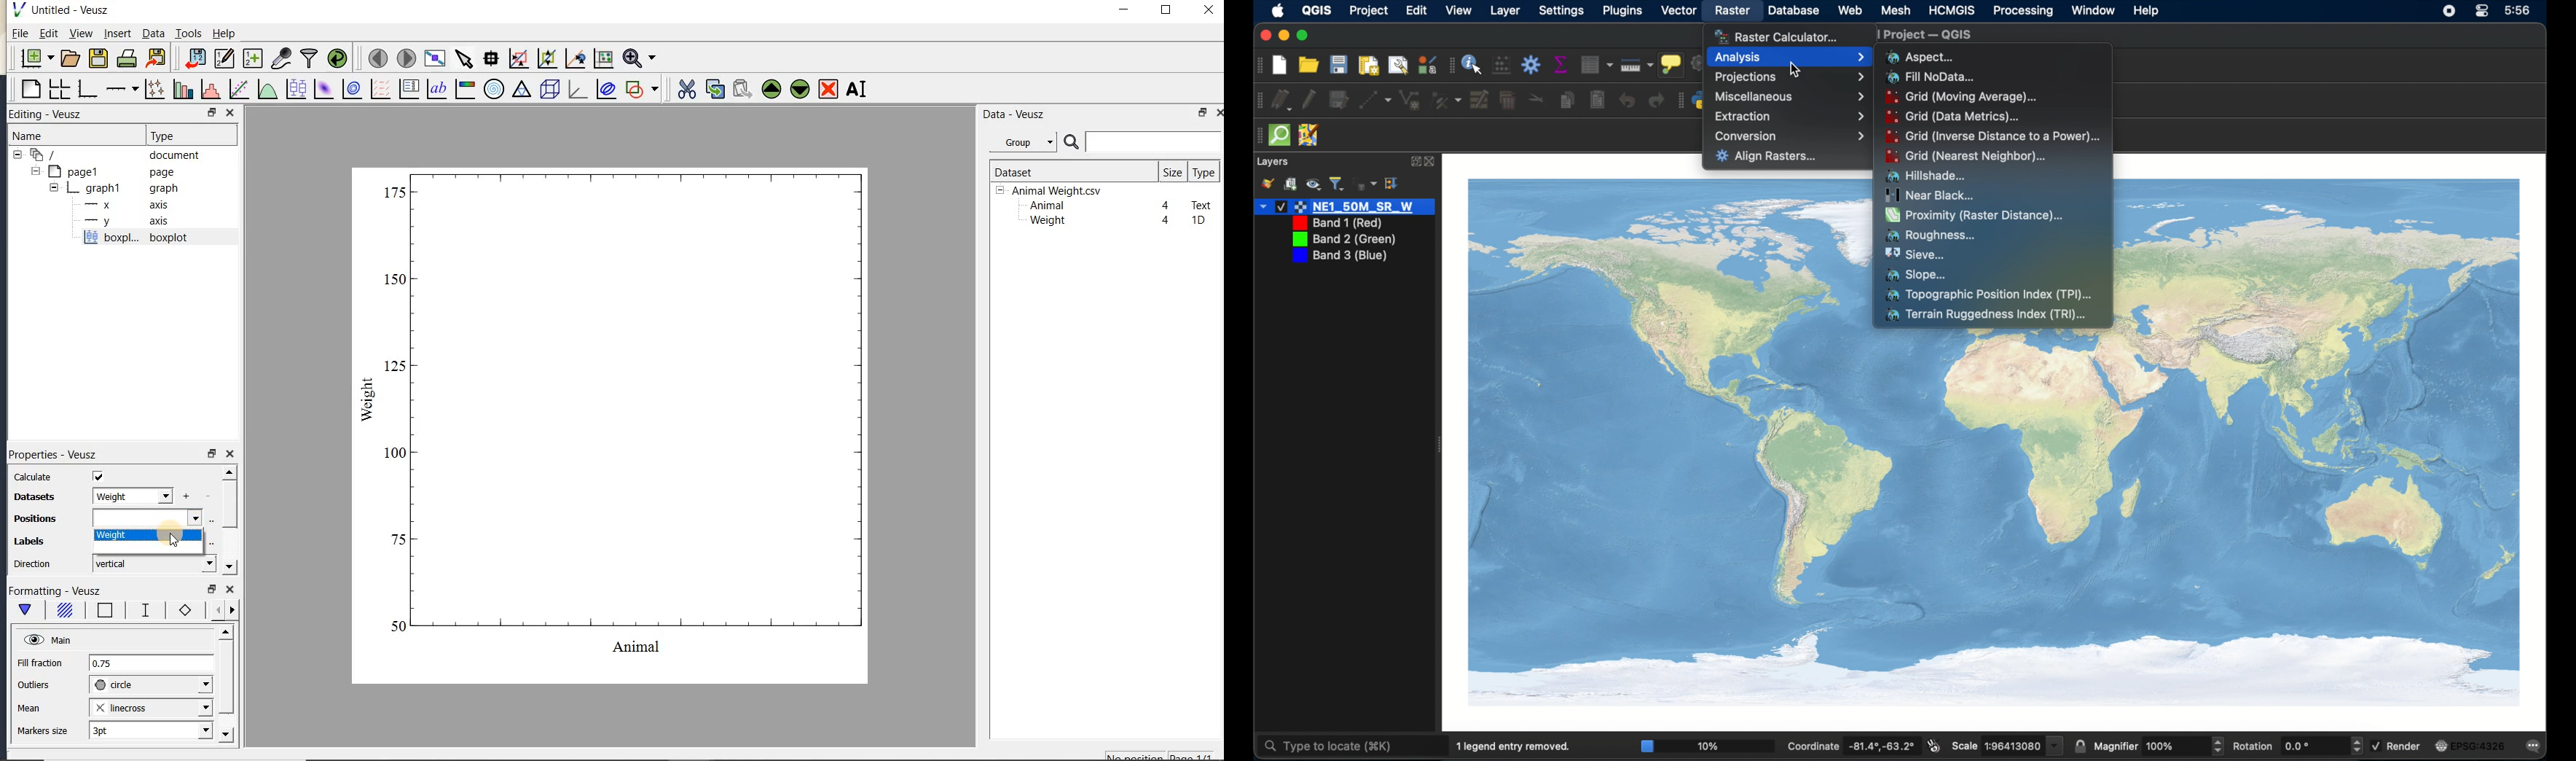  What do you see at coordinates (713, 89) in the screenshot?
I see `copy the selected widget` at bounding box center [713, 89].